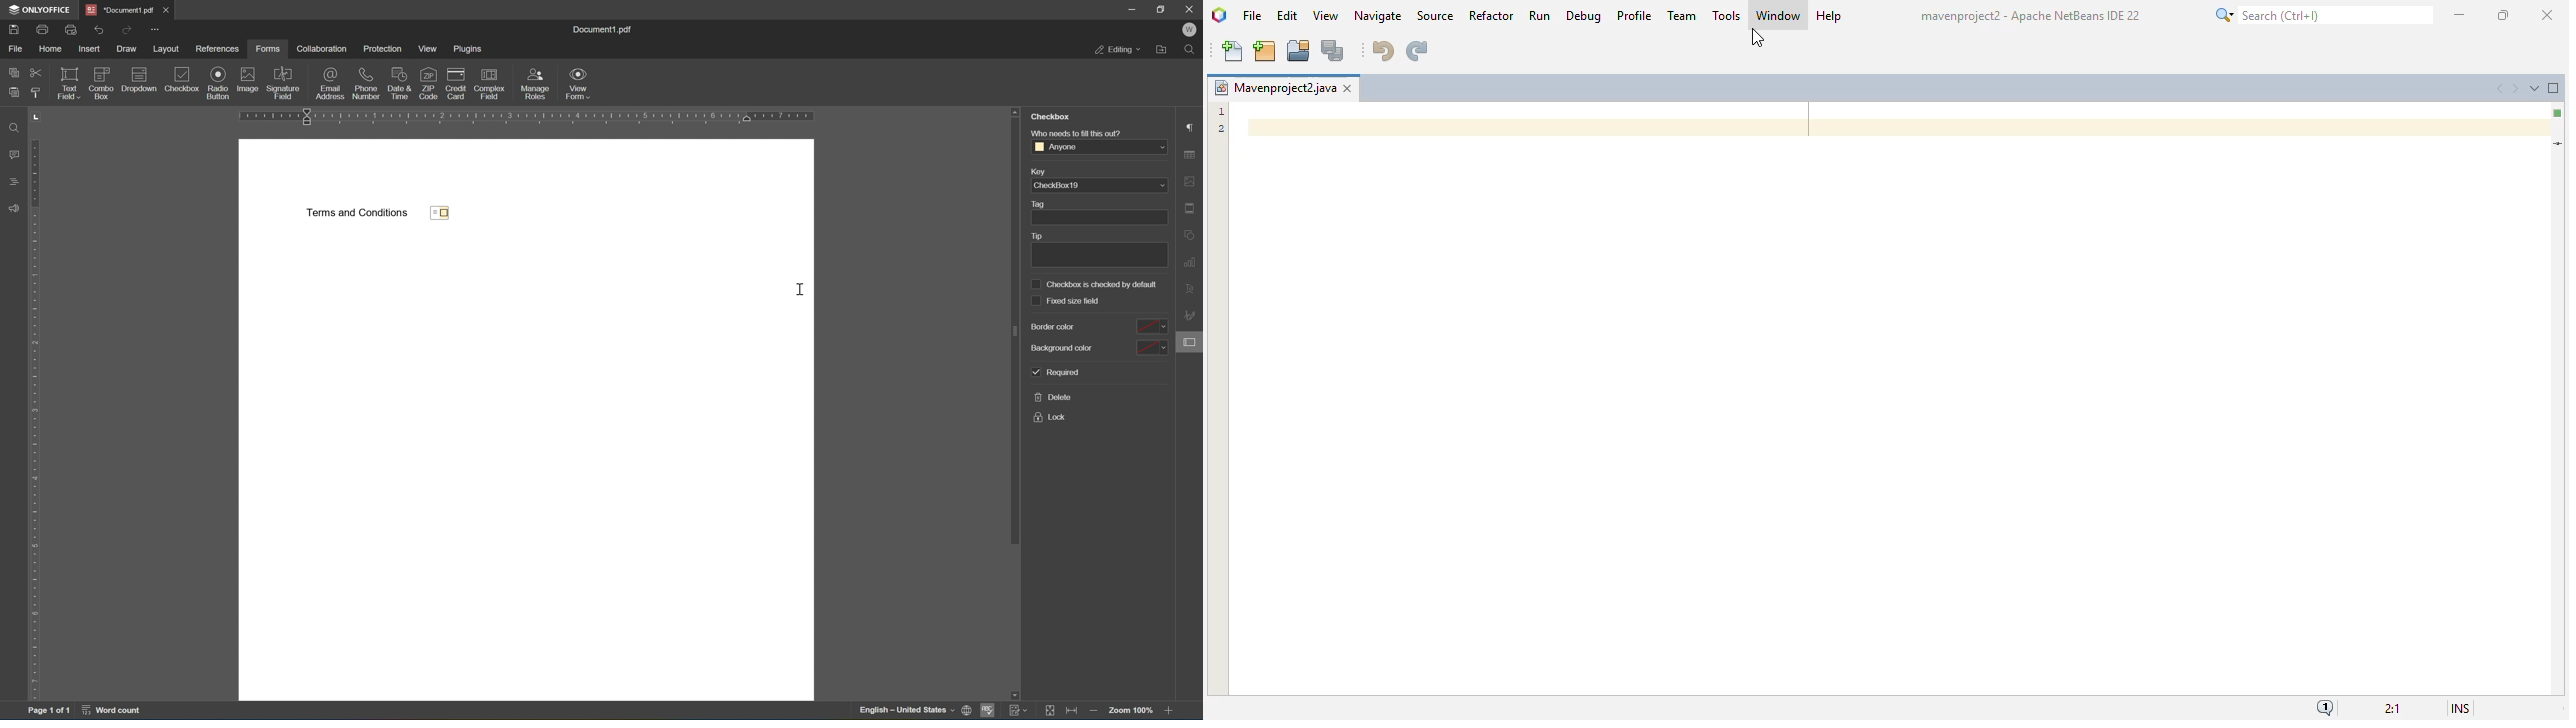 The height and width of the screenshot is (728, 2576). I want to click on phone number, so click(366, 83).